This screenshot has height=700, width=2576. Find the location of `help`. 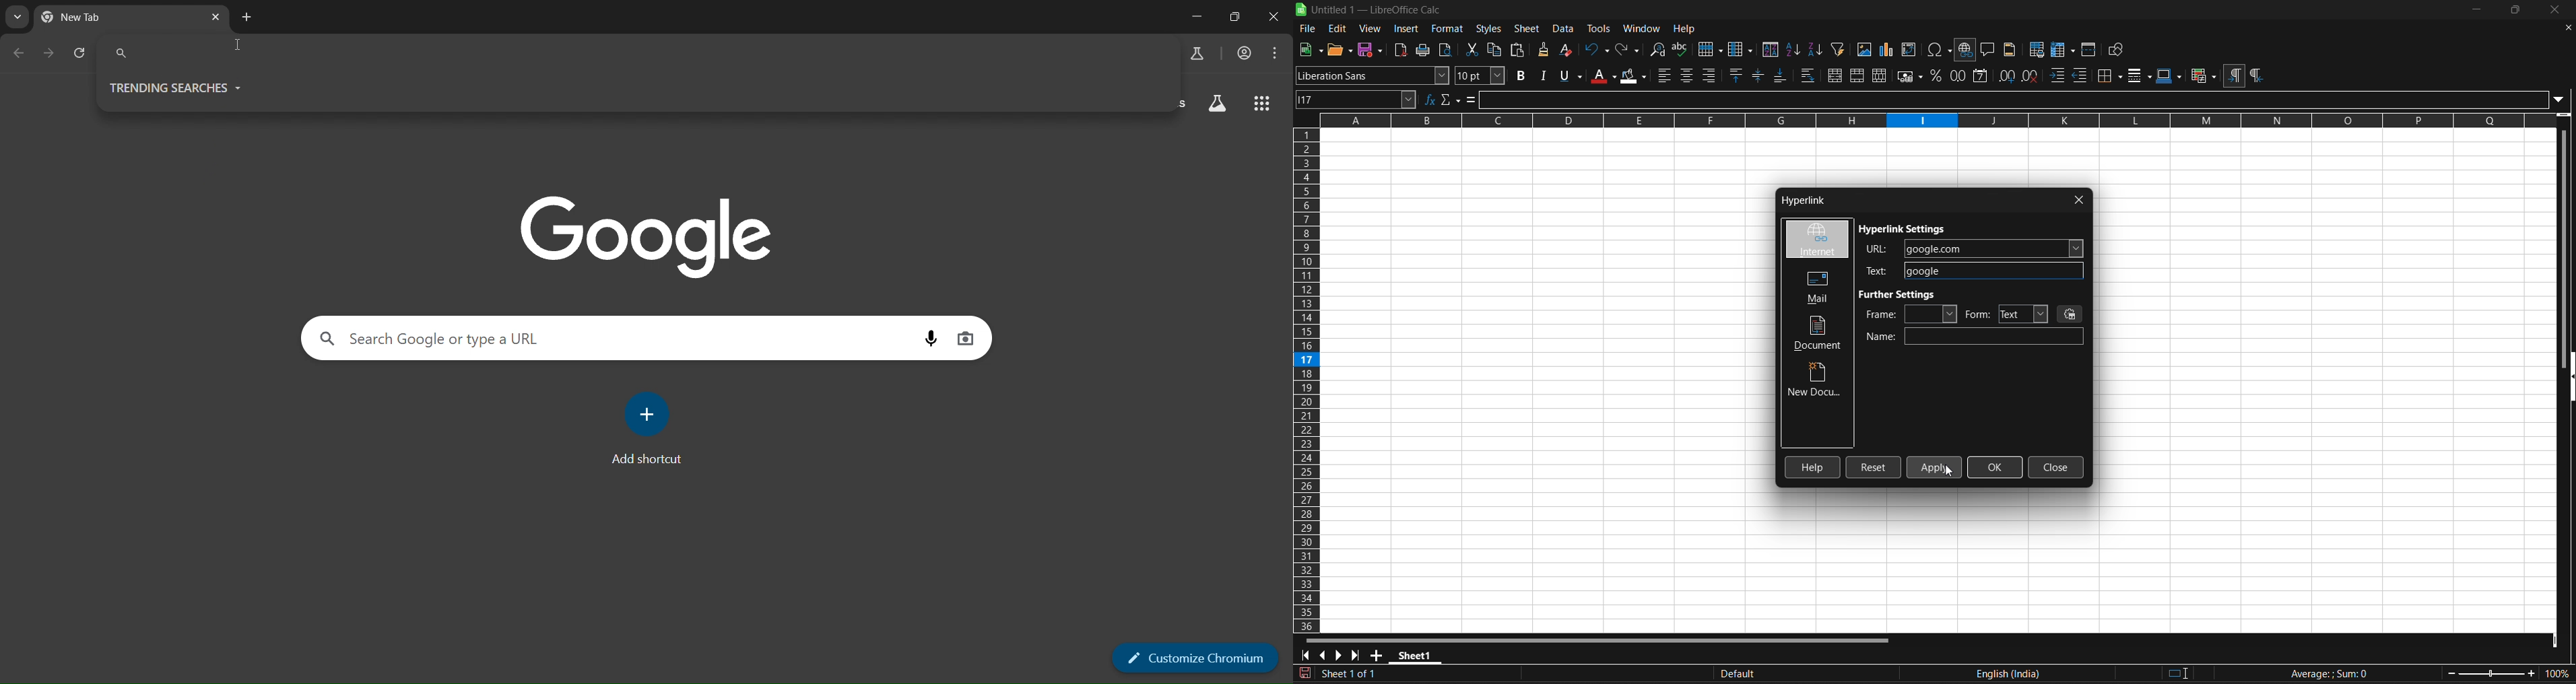

help is located at coordinates (1684, 27).